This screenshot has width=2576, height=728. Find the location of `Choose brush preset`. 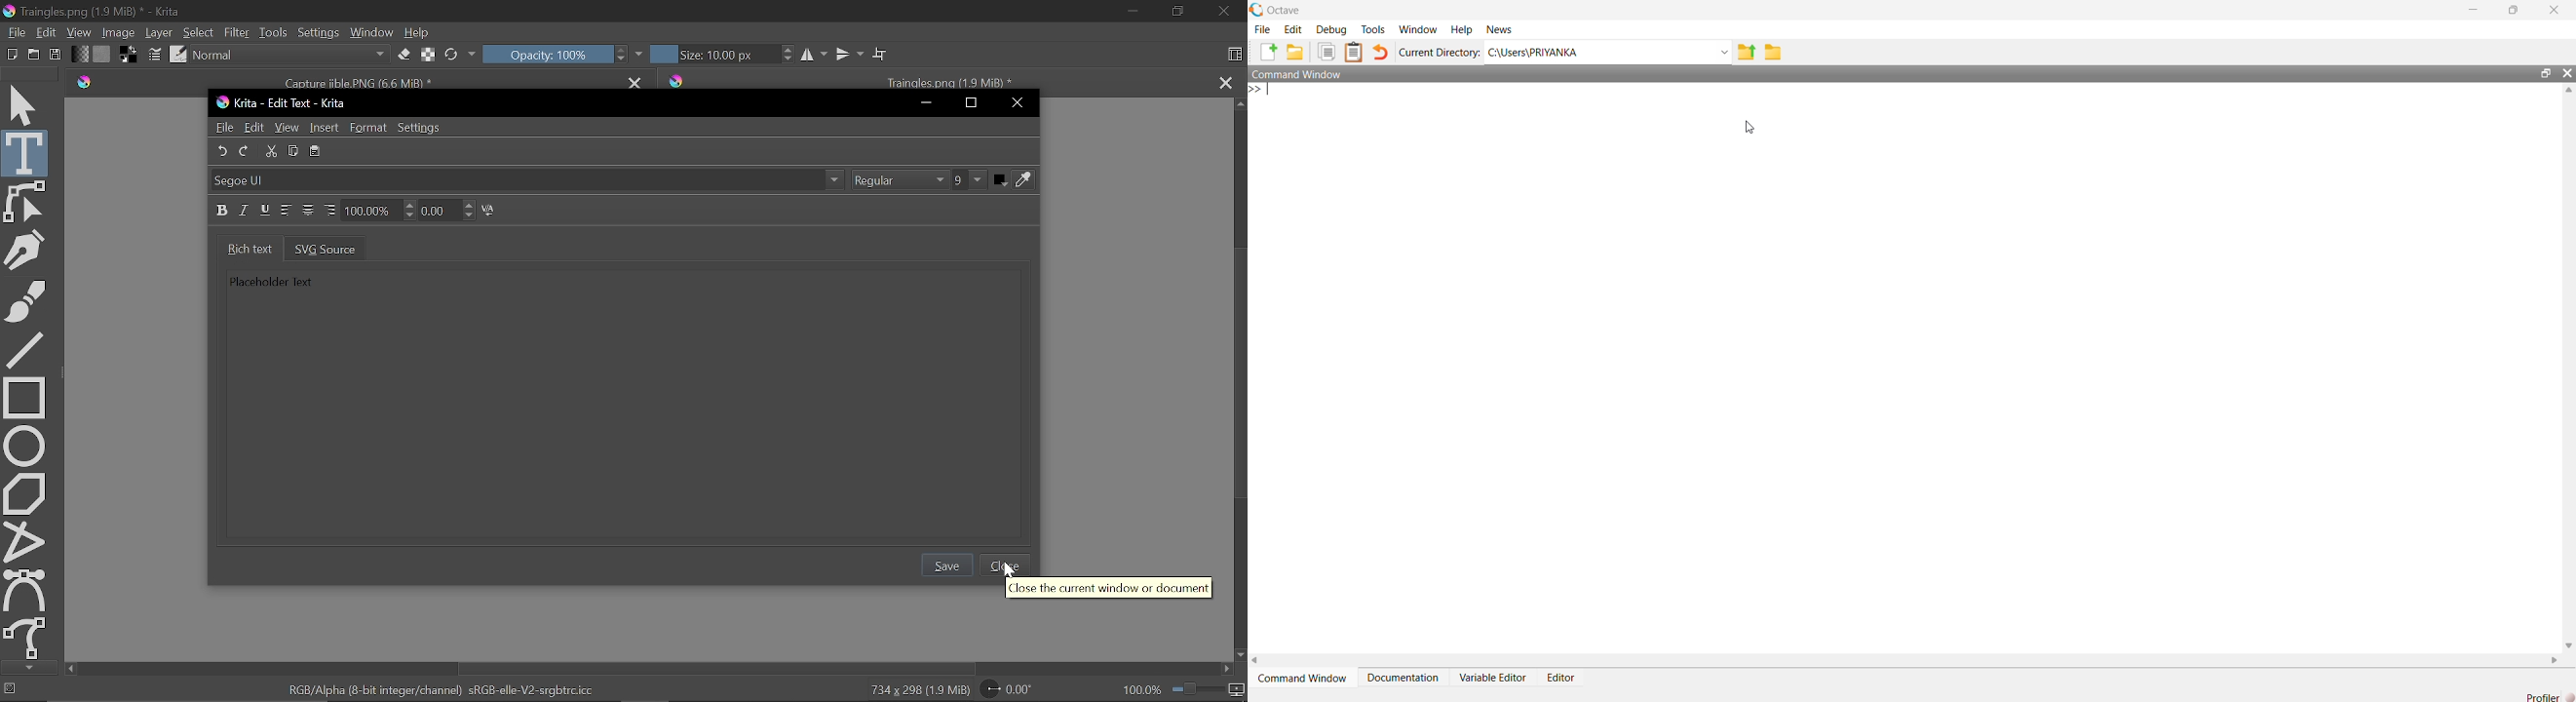

Choose brush preset is located at coordinates (452, 55).